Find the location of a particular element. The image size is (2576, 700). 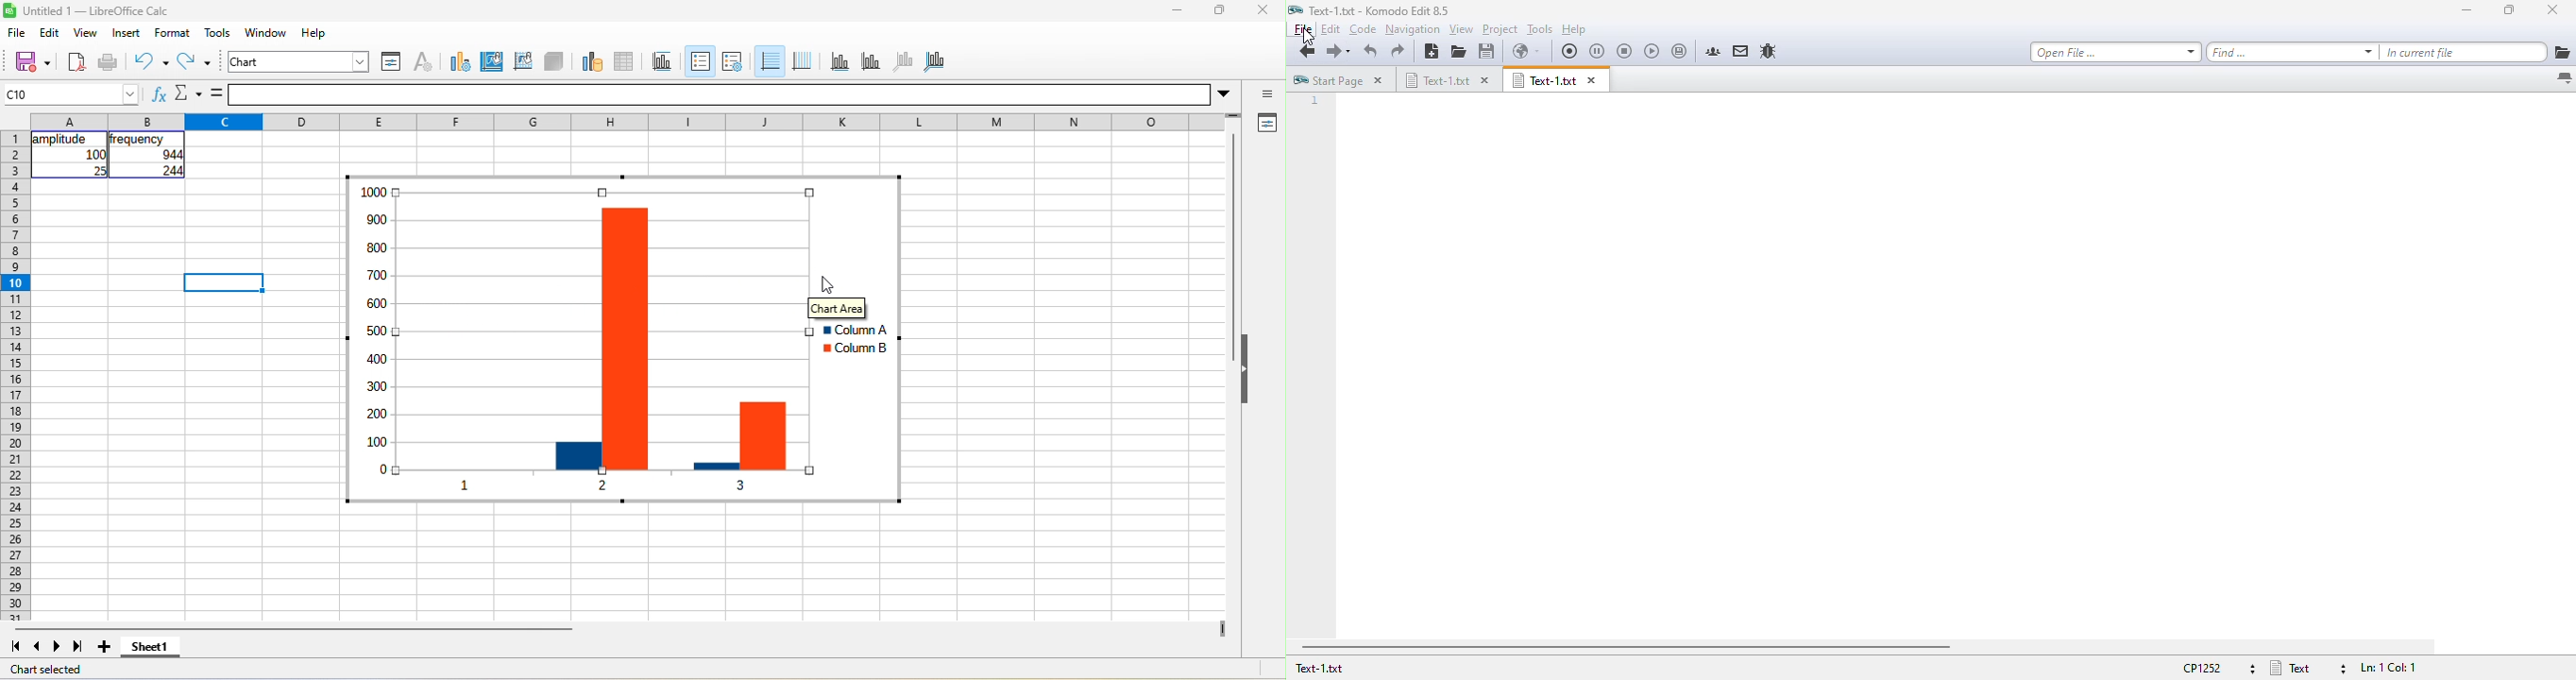

chart is located at coordinates (300, 61).